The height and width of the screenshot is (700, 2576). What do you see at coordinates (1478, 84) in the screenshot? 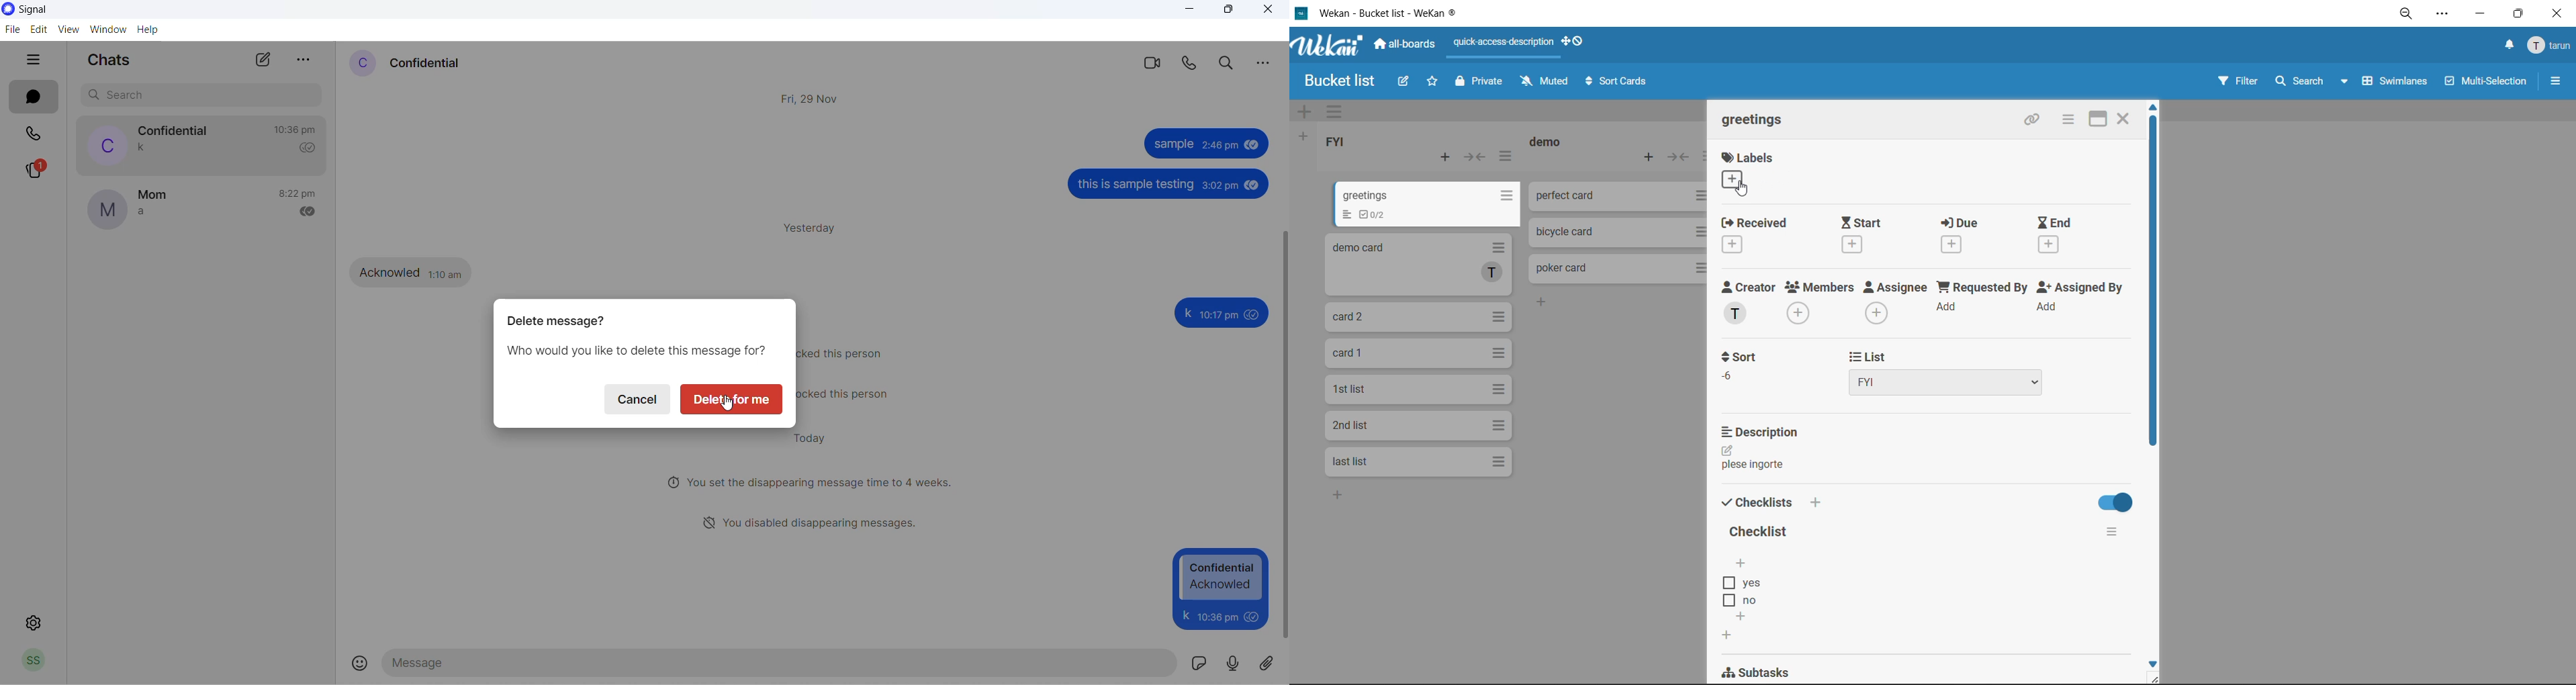
I see `private` at bounding box center [1478, 84].